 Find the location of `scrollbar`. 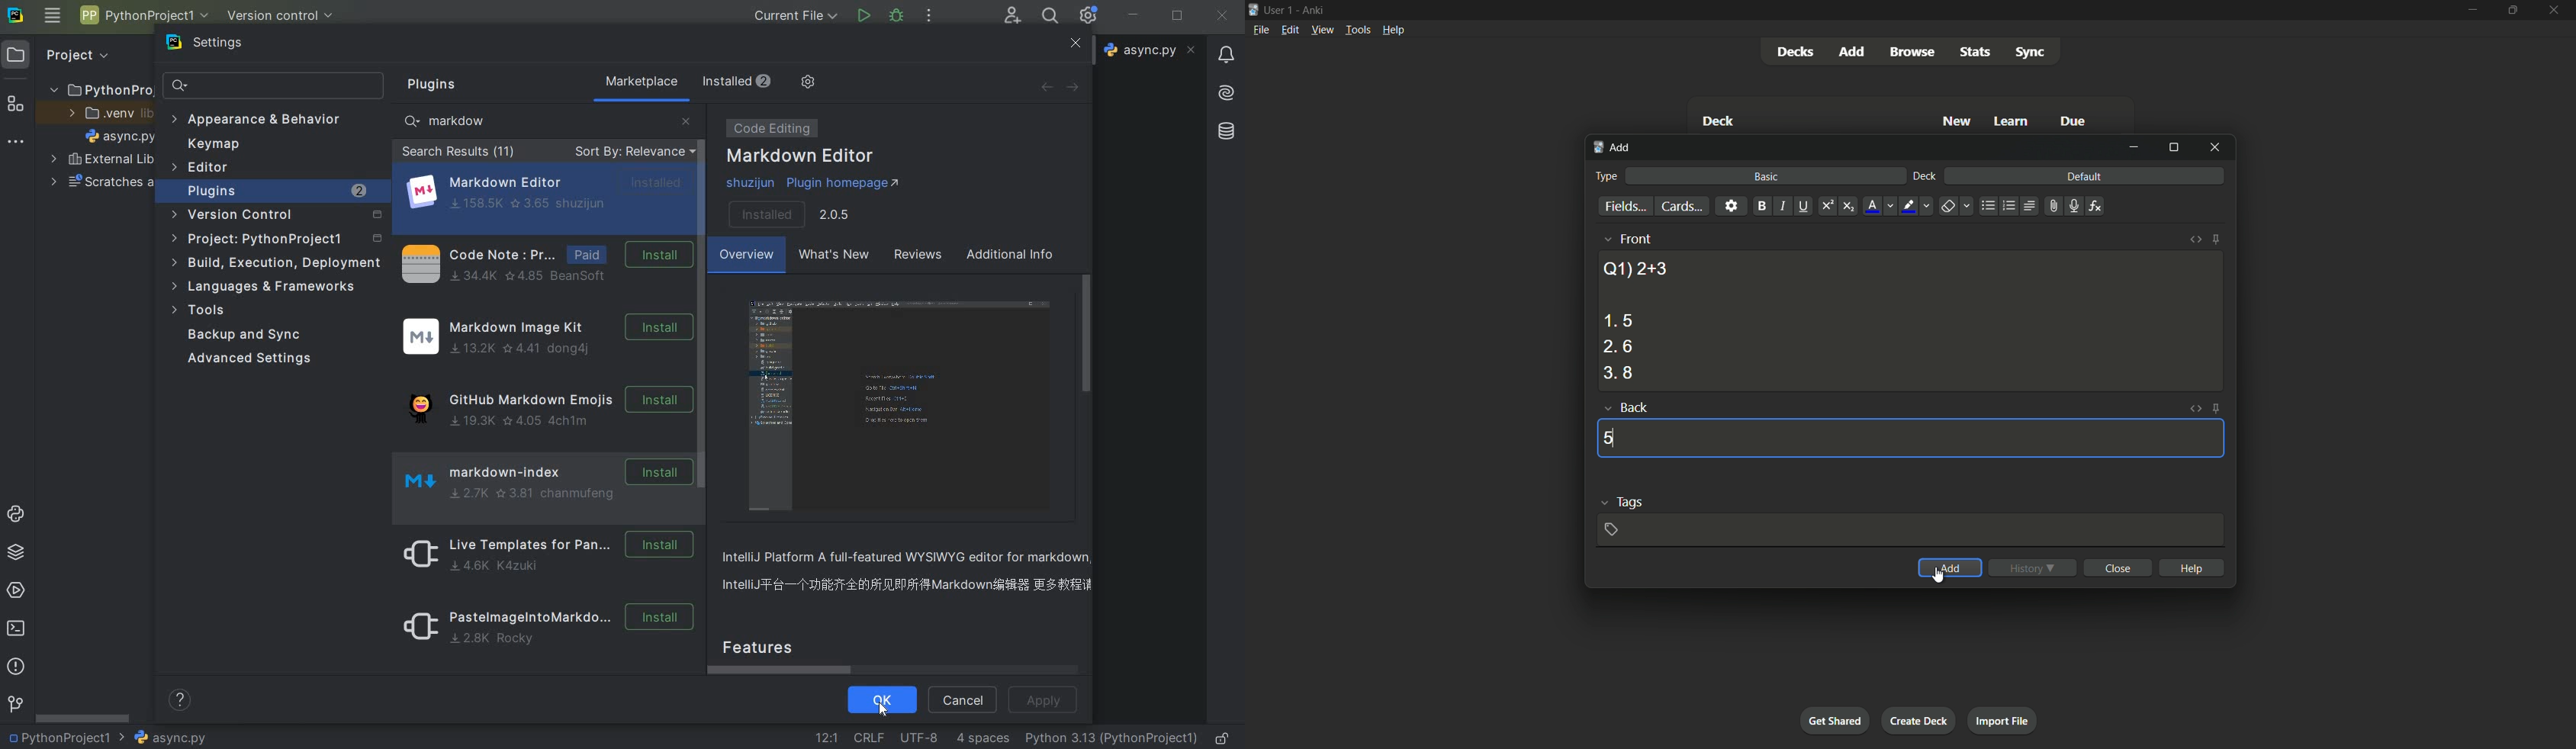

scrollbar is located at coordinates (84, 717).